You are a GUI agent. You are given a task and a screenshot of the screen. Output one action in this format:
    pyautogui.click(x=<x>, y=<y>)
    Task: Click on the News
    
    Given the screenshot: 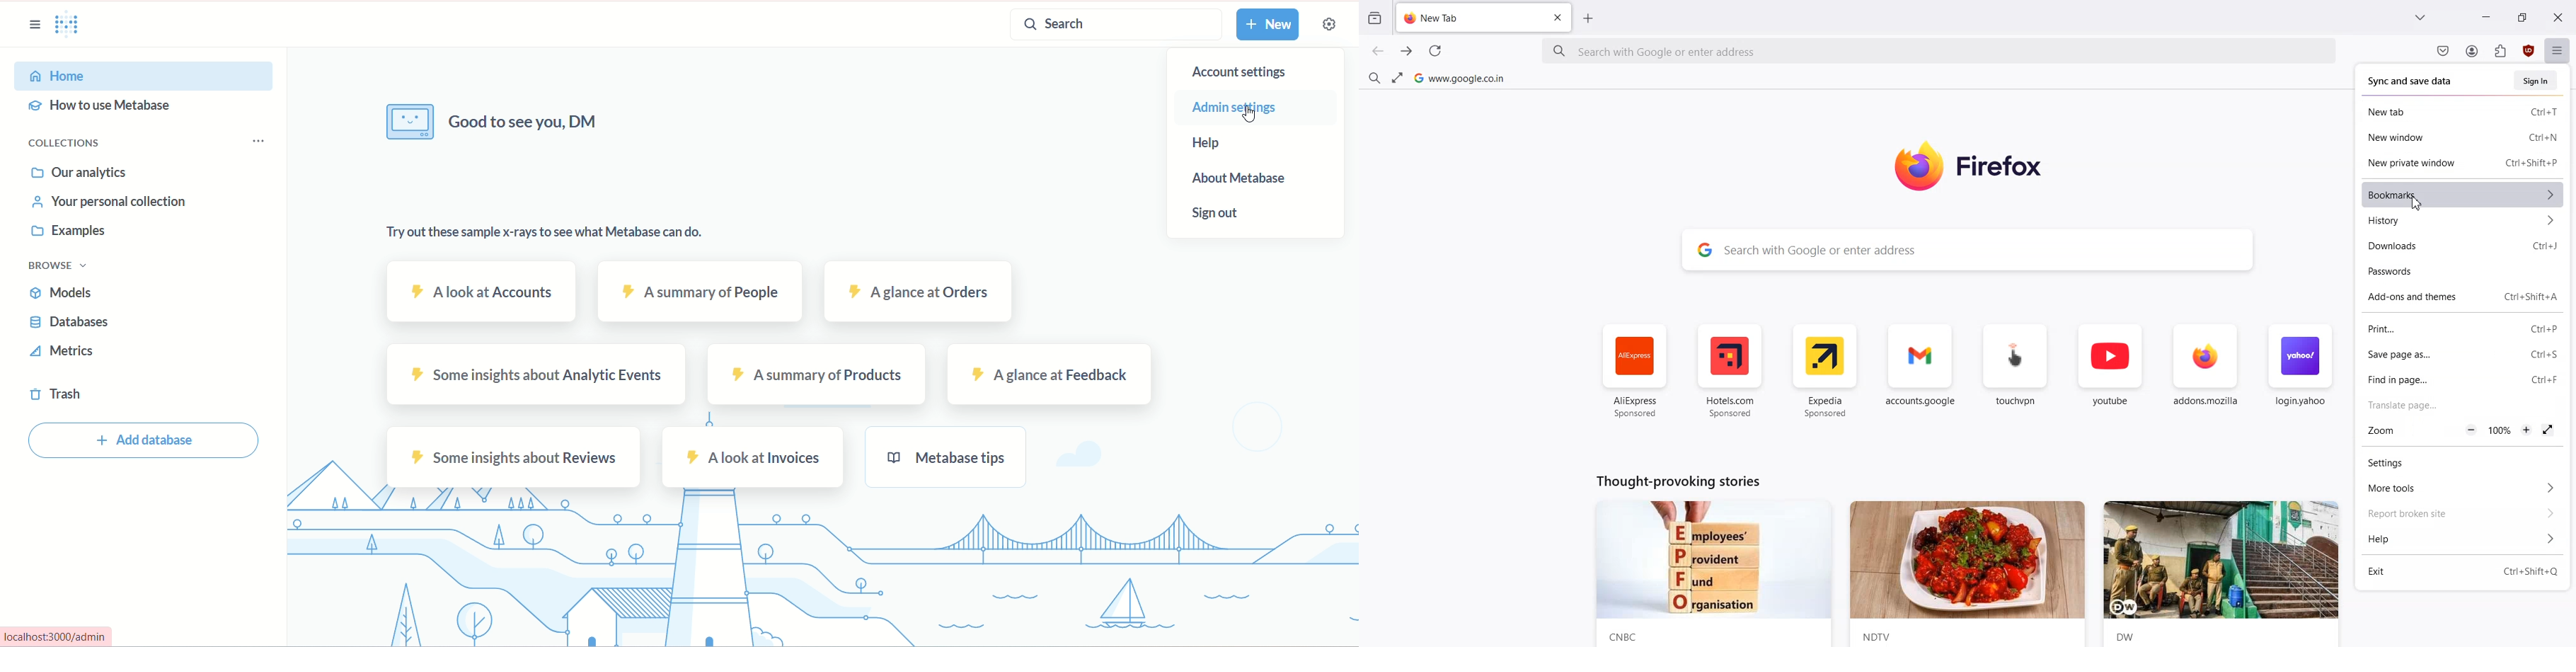 What is the action you would take?
    pyautogui.click(x=1968, y=574)
    